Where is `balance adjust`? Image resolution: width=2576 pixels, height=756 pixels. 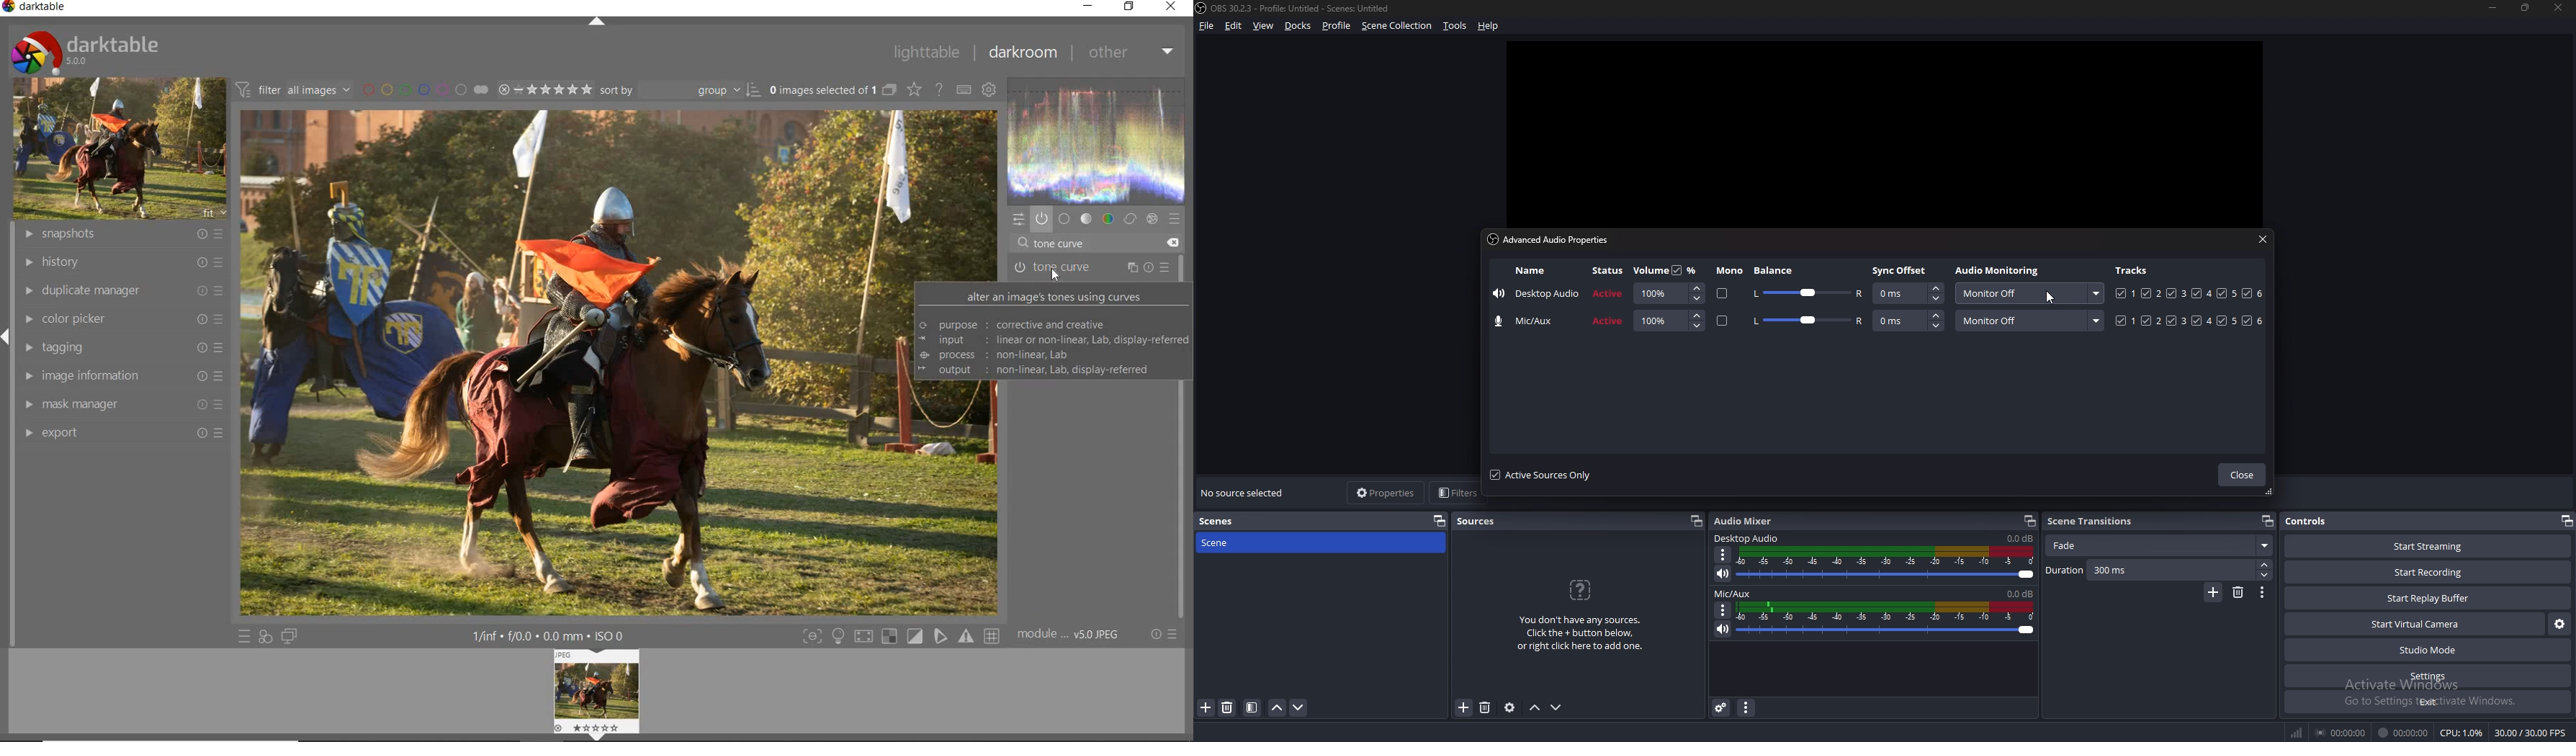
balance adjust is located at coordinates (1809, 292).